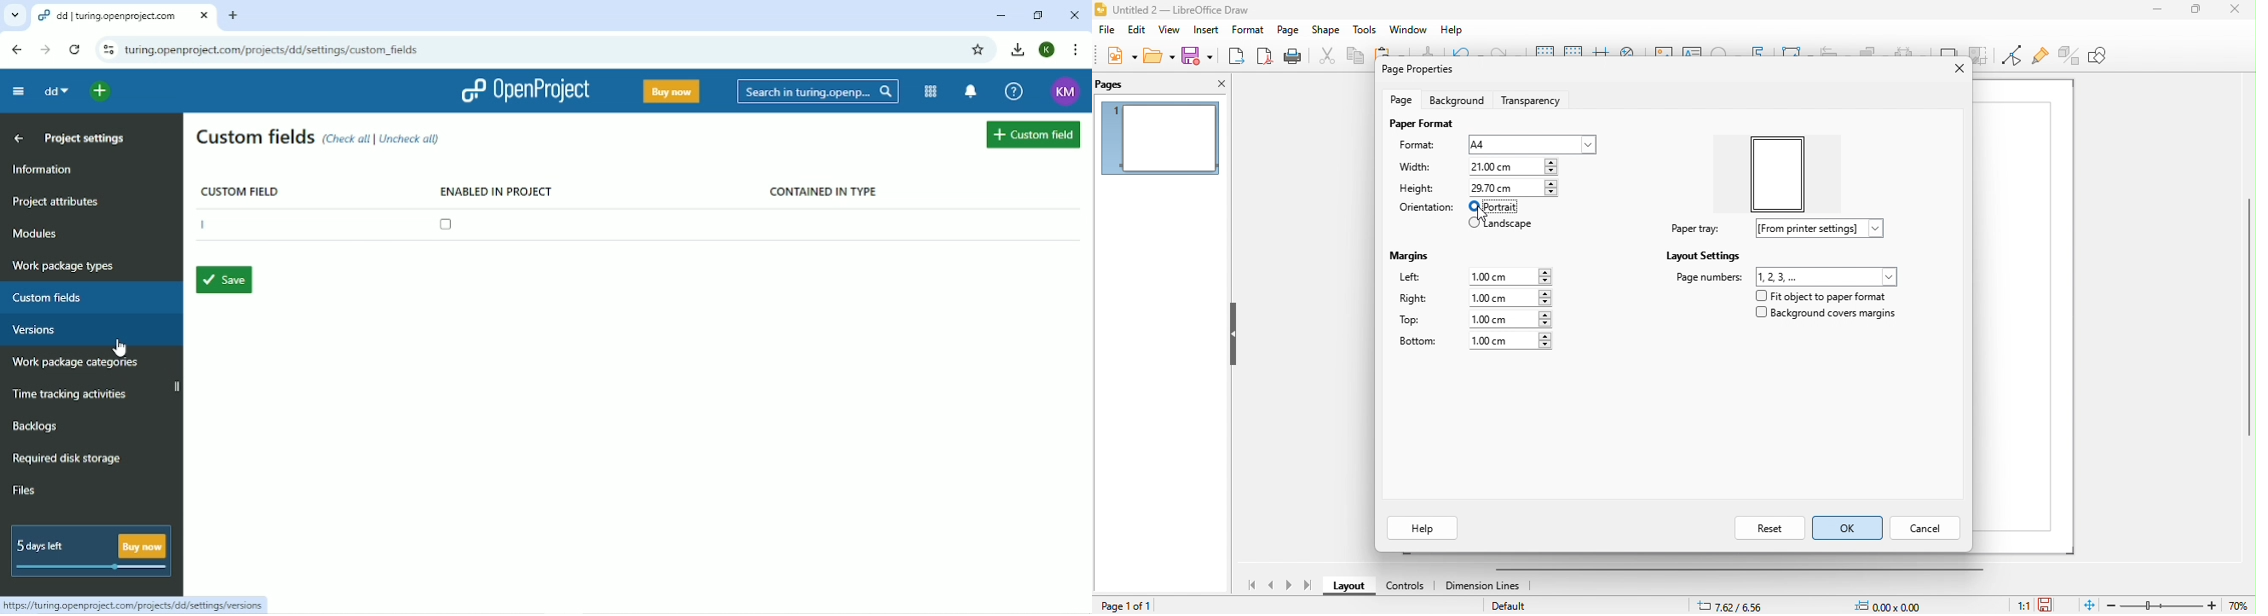 The image size is (2268, 616). I want to click on undo, so click(1466, 53).